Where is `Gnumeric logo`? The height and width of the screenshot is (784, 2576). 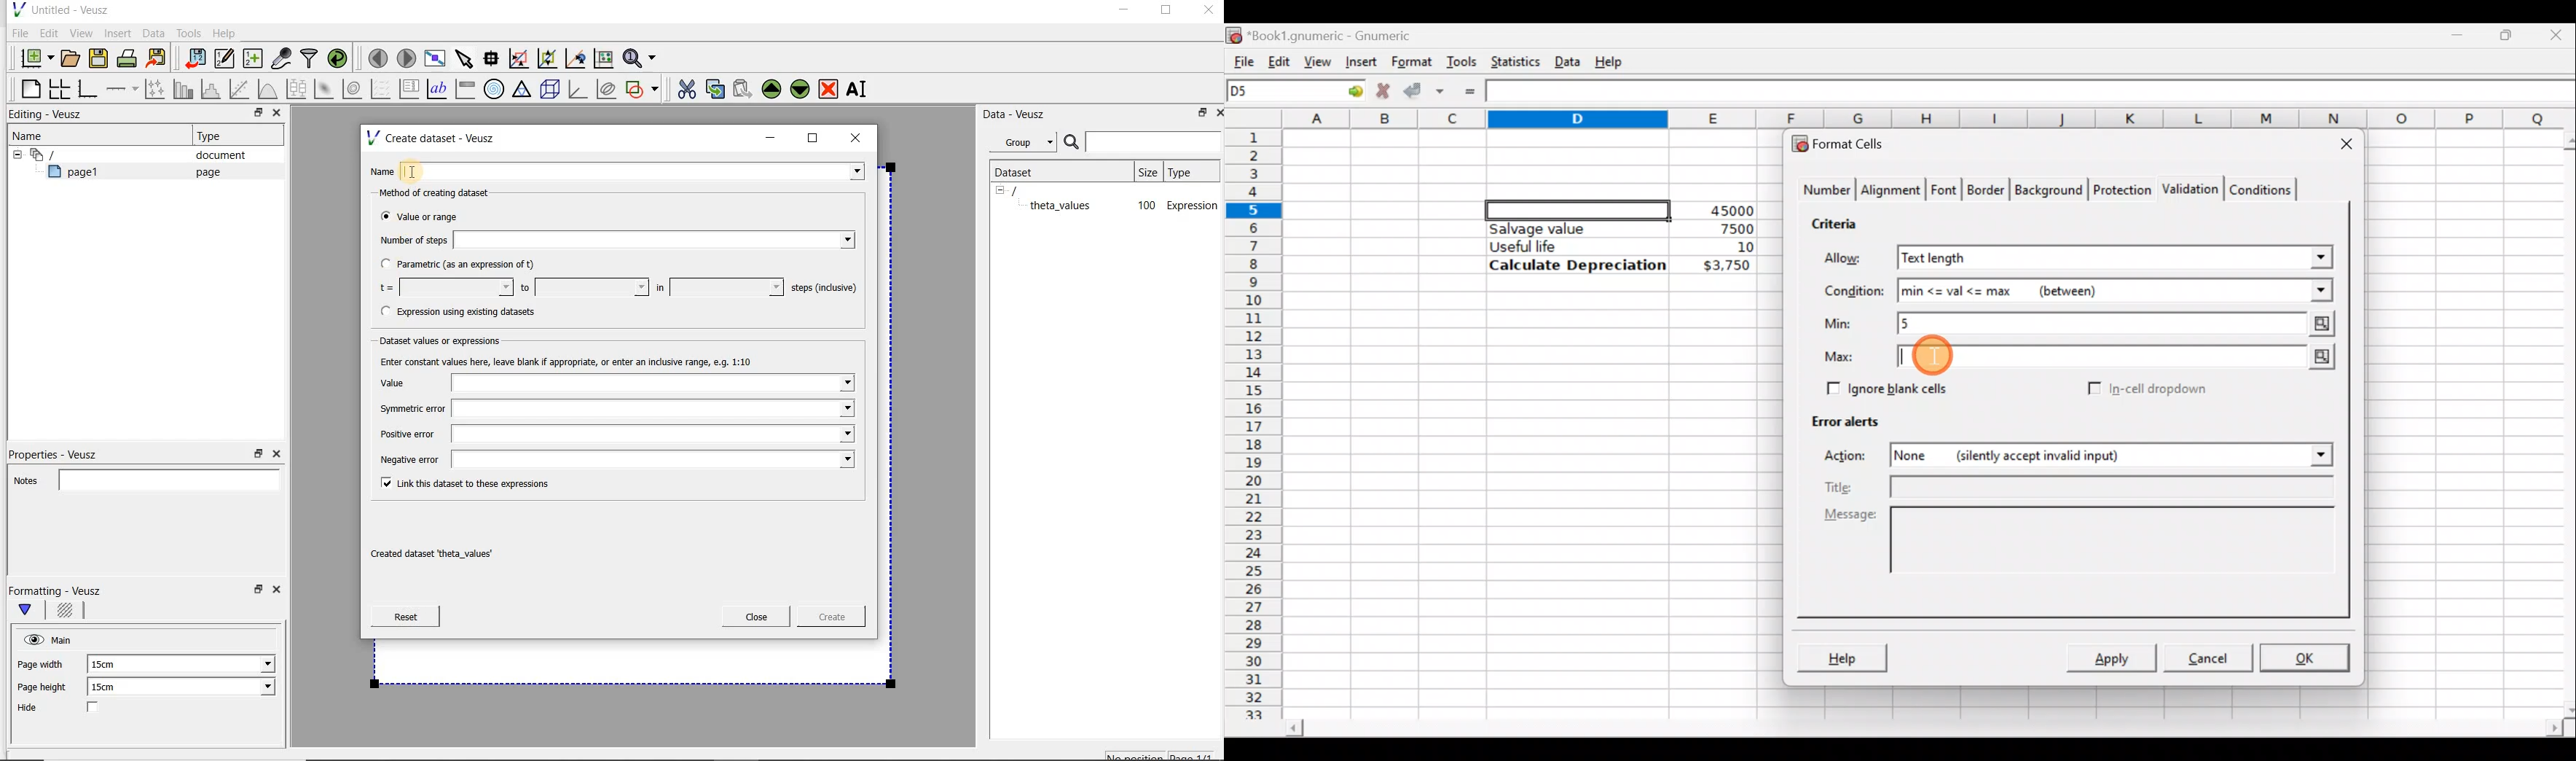 Gnumeric logo is located at coordinates (1234, 34).